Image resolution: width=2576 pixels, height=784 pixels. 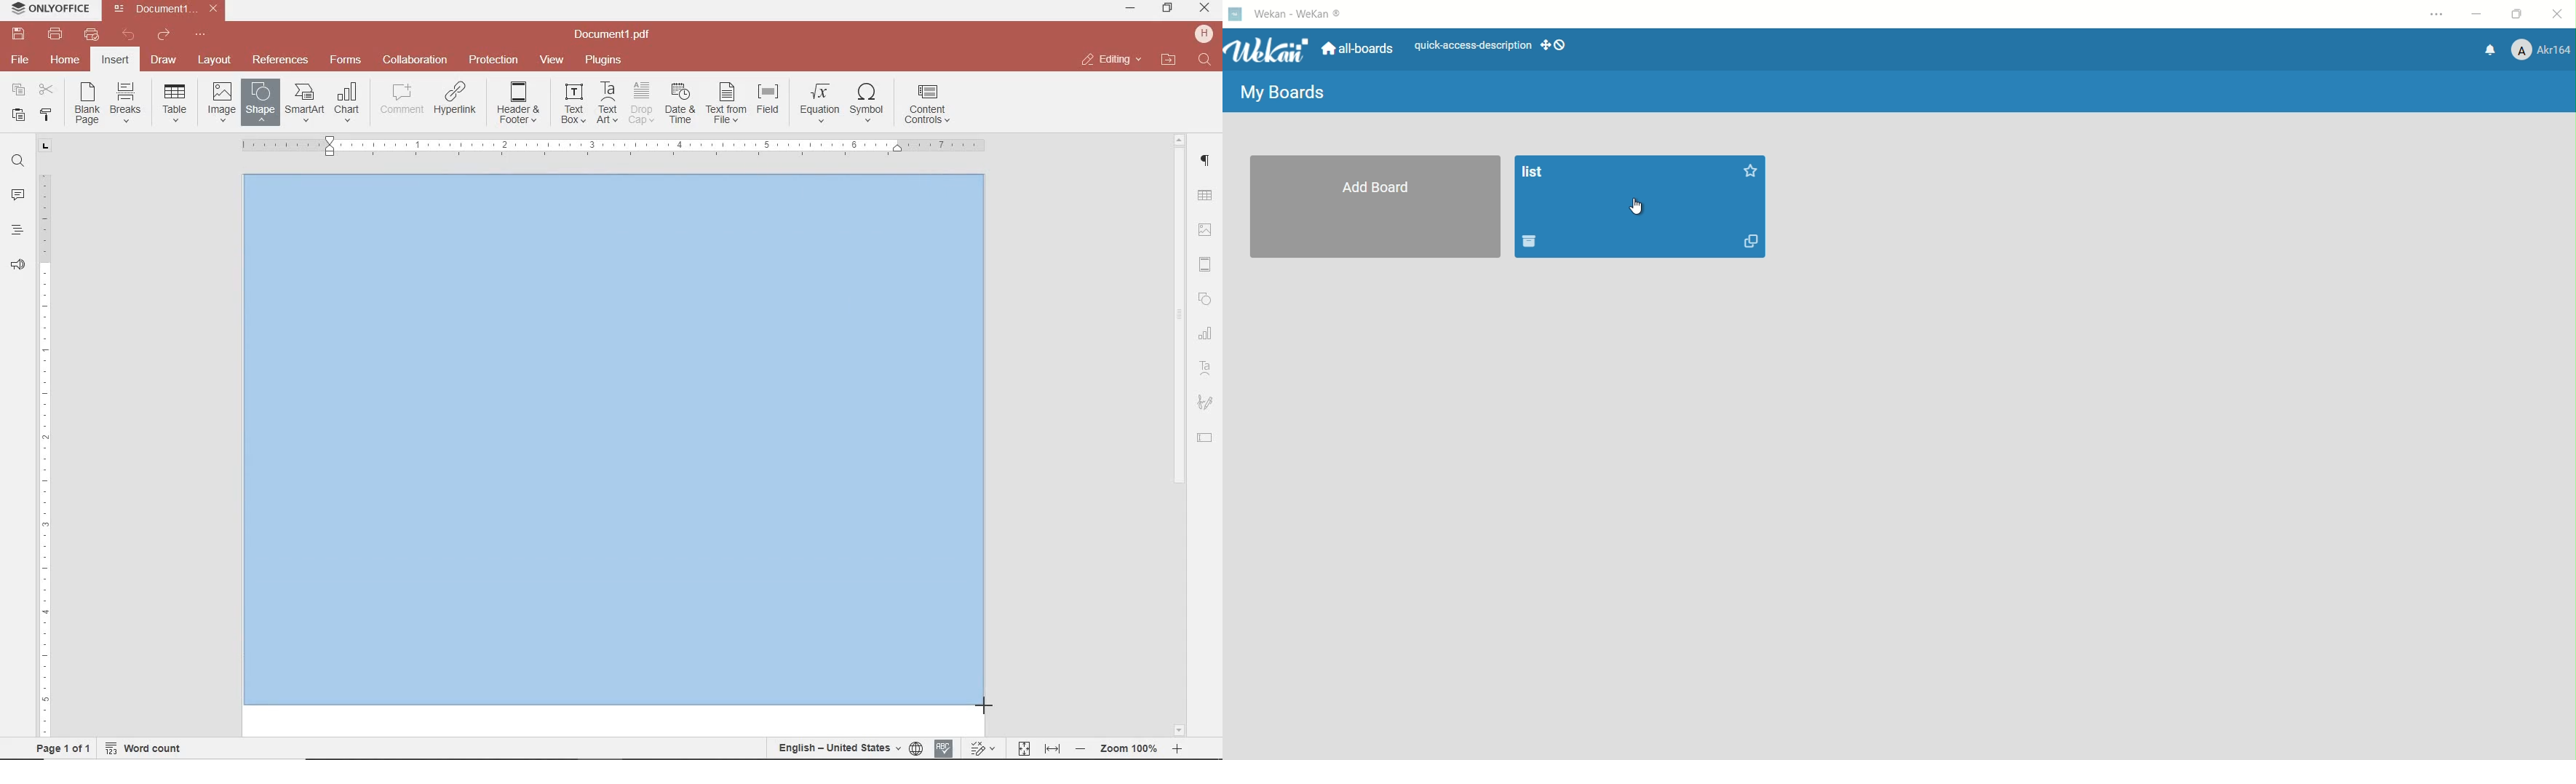 What do you see at coordinates (1110, 60) in the screenshot?
I see `close` at bounding box center [1110, 60].